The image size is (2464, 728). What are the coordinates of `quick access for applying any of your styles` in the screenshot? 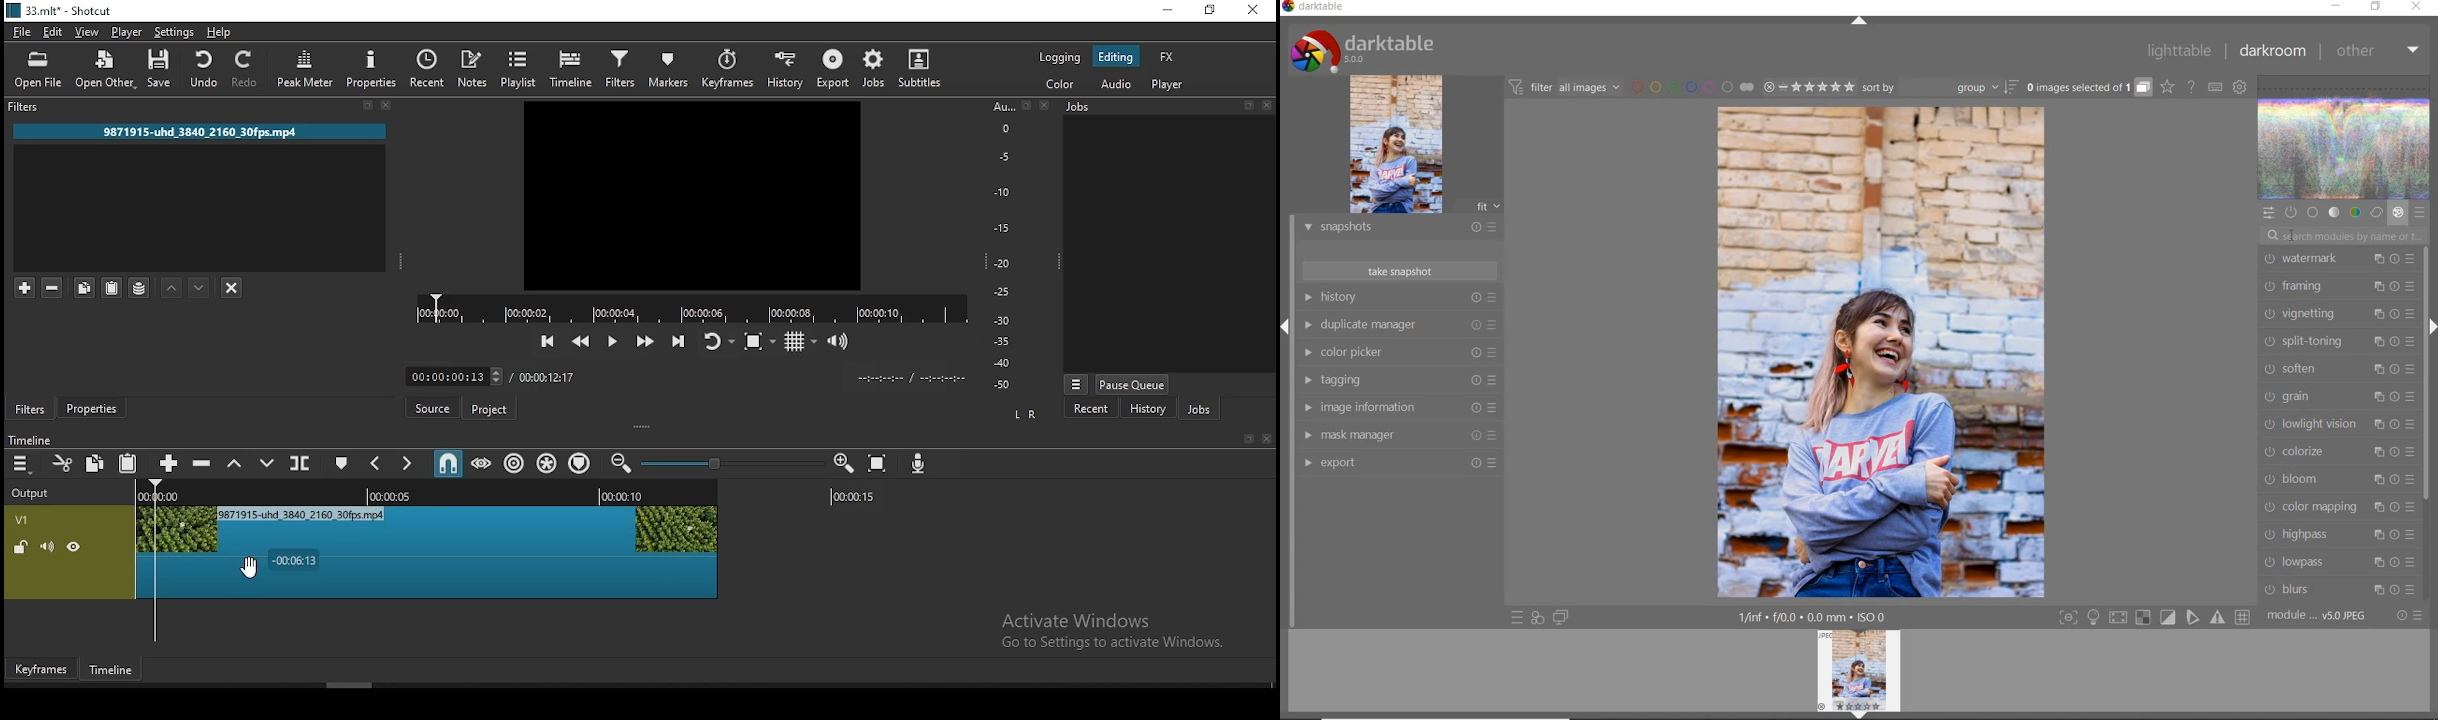 It's located at (1538, 617).